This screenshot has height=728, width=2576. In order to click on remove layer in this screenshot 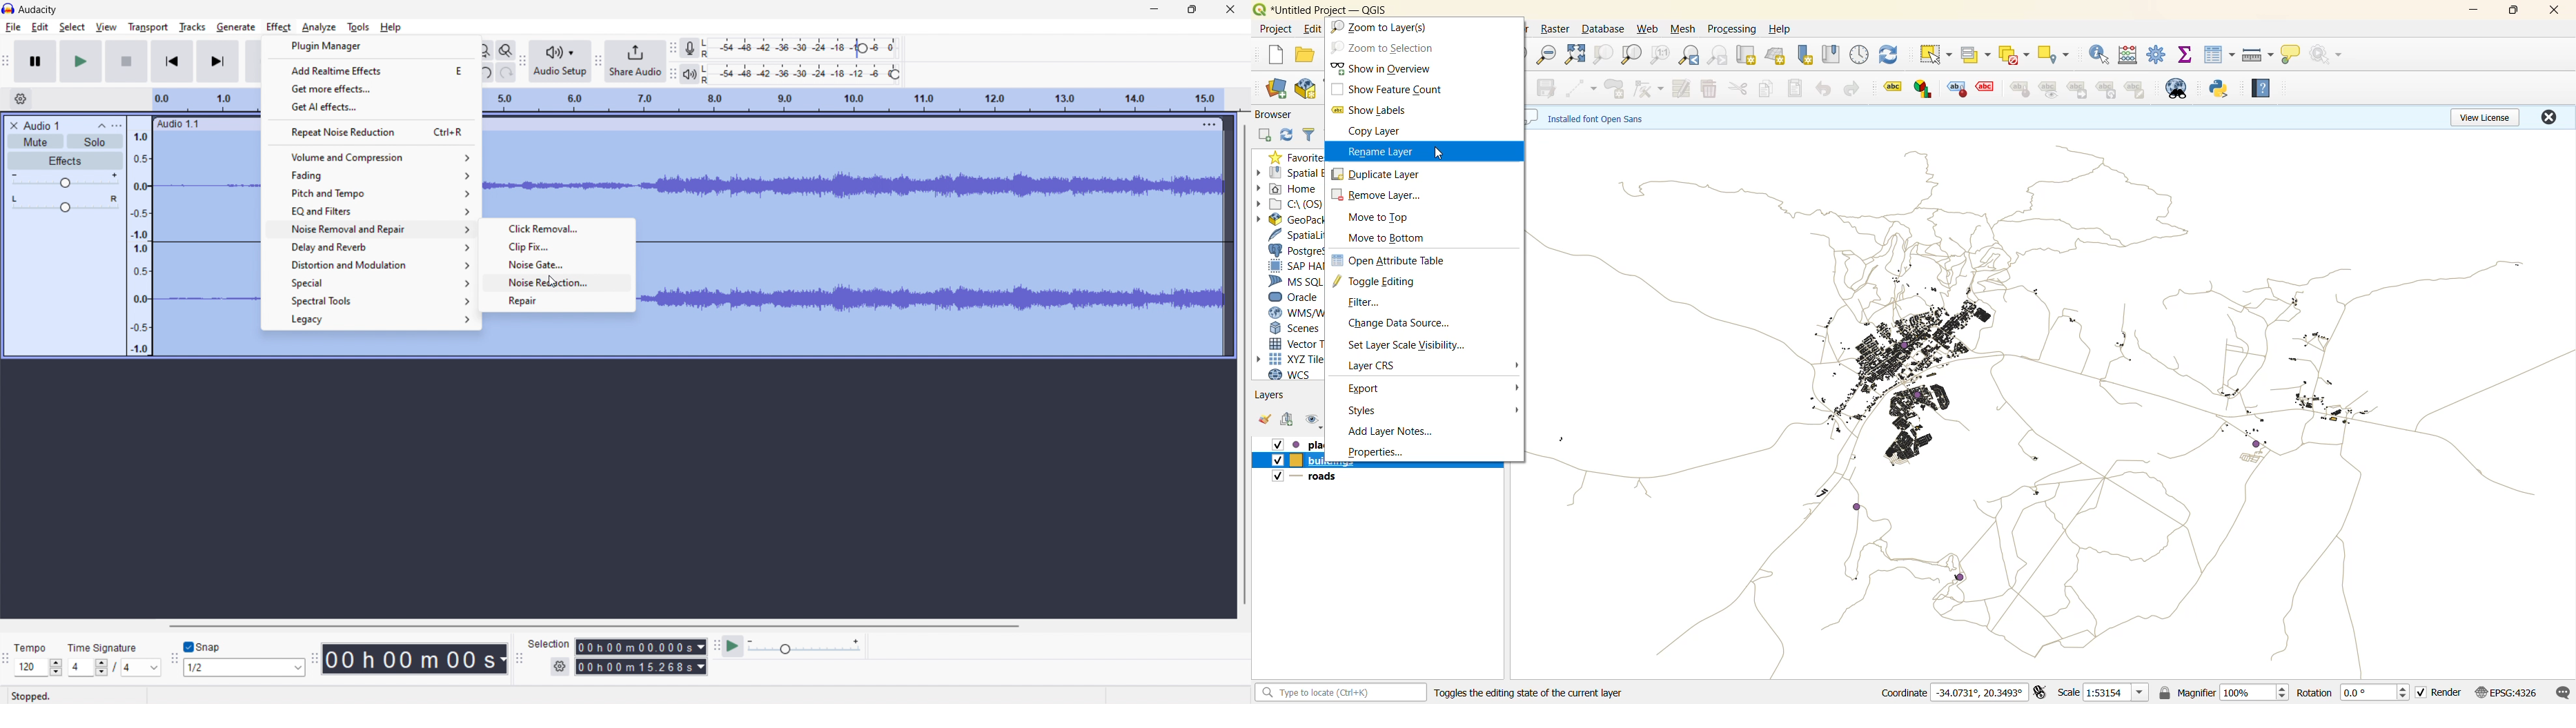, I will do `click(1379, 194)`.